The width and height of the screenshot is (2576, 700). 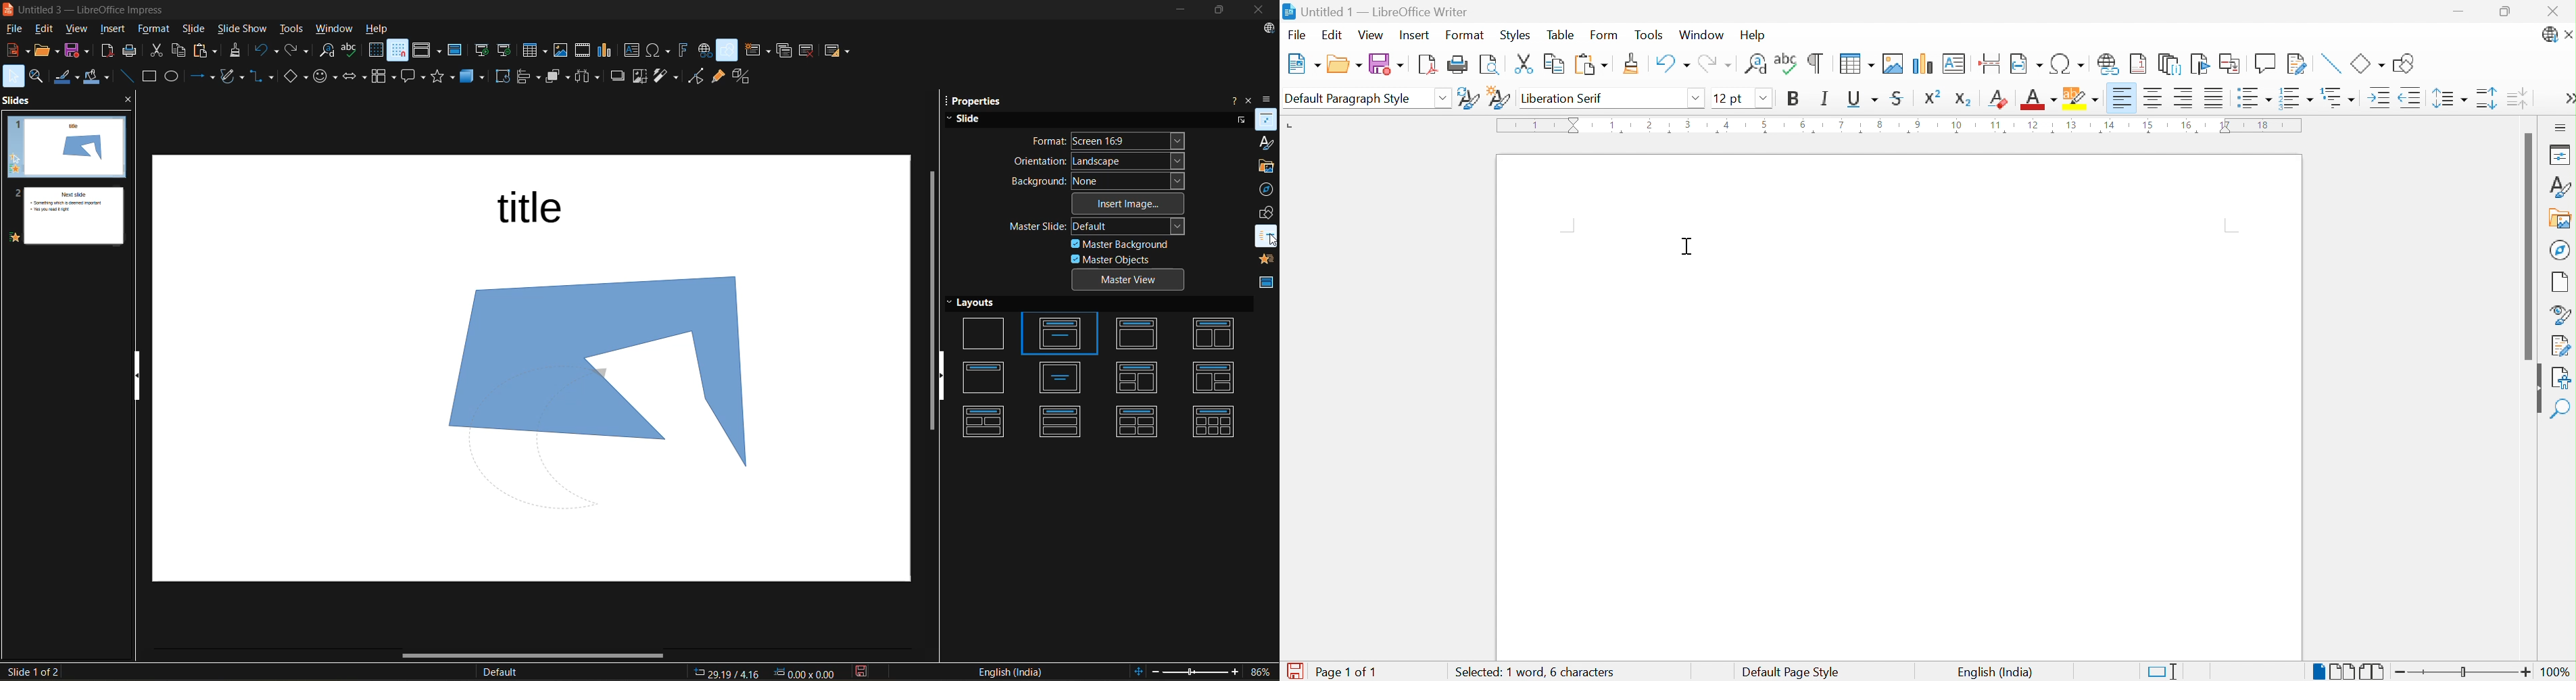 What do you see at coordinates (2559, 220) in the screenshot?
I see `Gallery` at bounding box center [2559, 220].